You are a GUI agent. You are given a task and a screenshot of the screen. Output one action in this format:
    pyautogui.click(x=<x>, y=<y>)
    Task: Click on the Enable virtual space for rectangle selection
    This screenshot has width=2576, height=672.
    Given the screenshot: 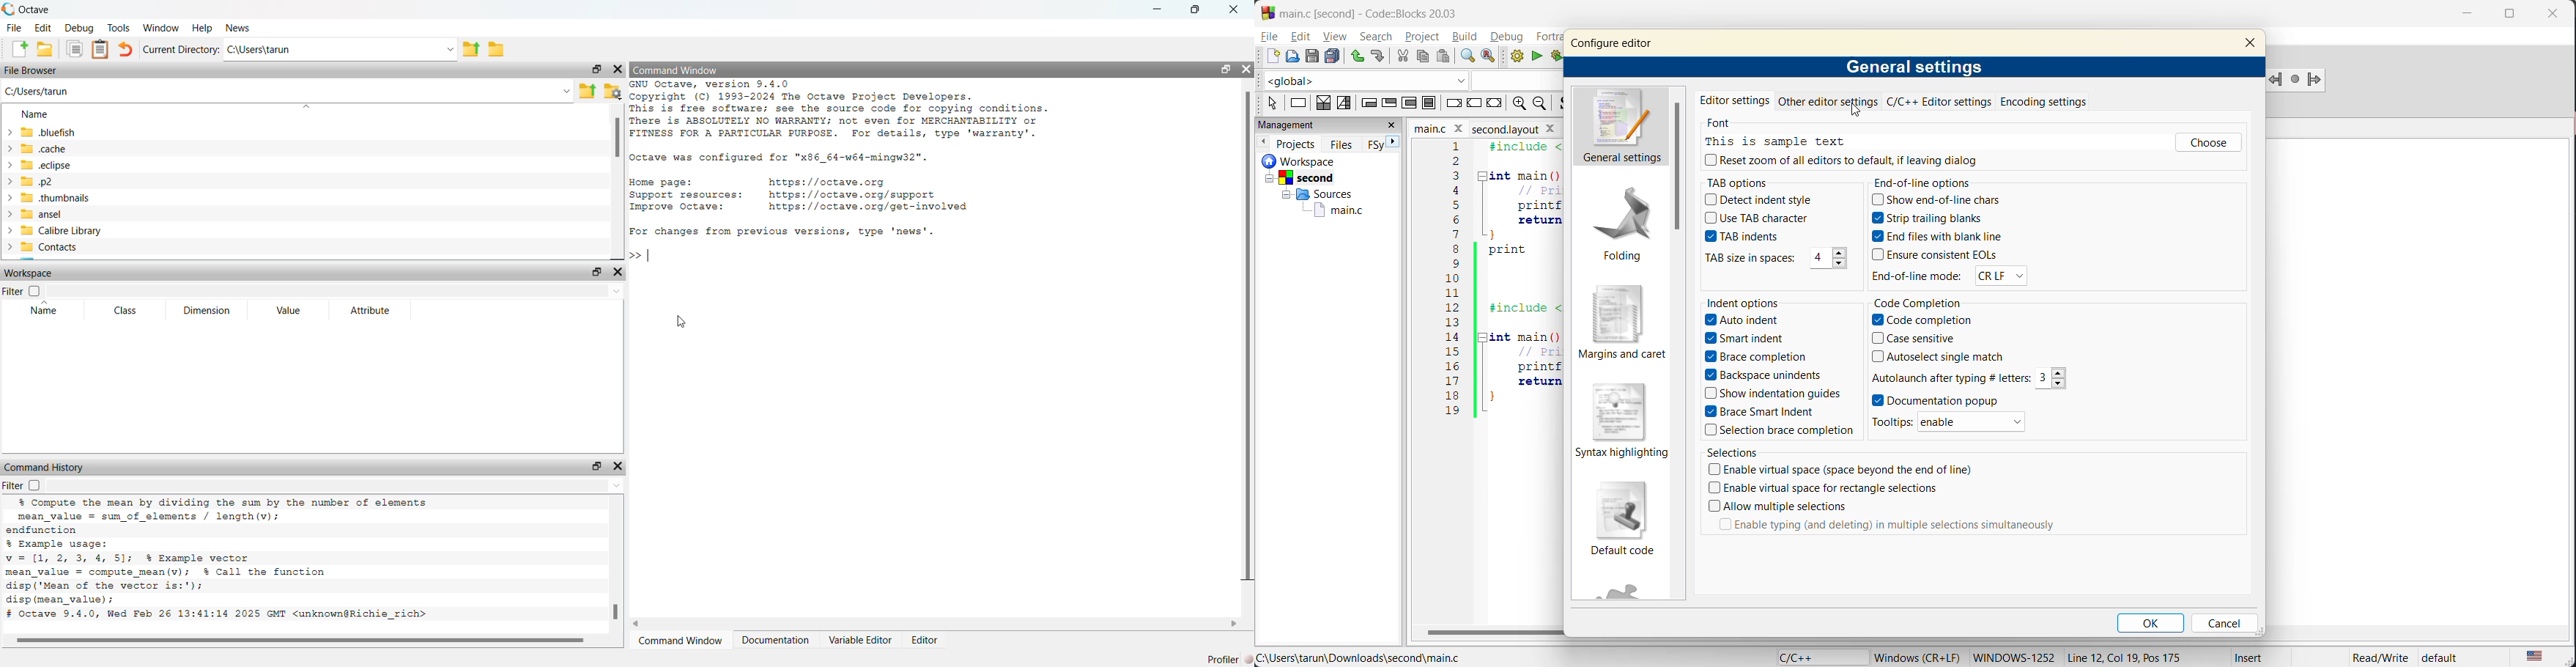 What is the action you would take?
    pyautogui.click(x=1831, y=487)
    